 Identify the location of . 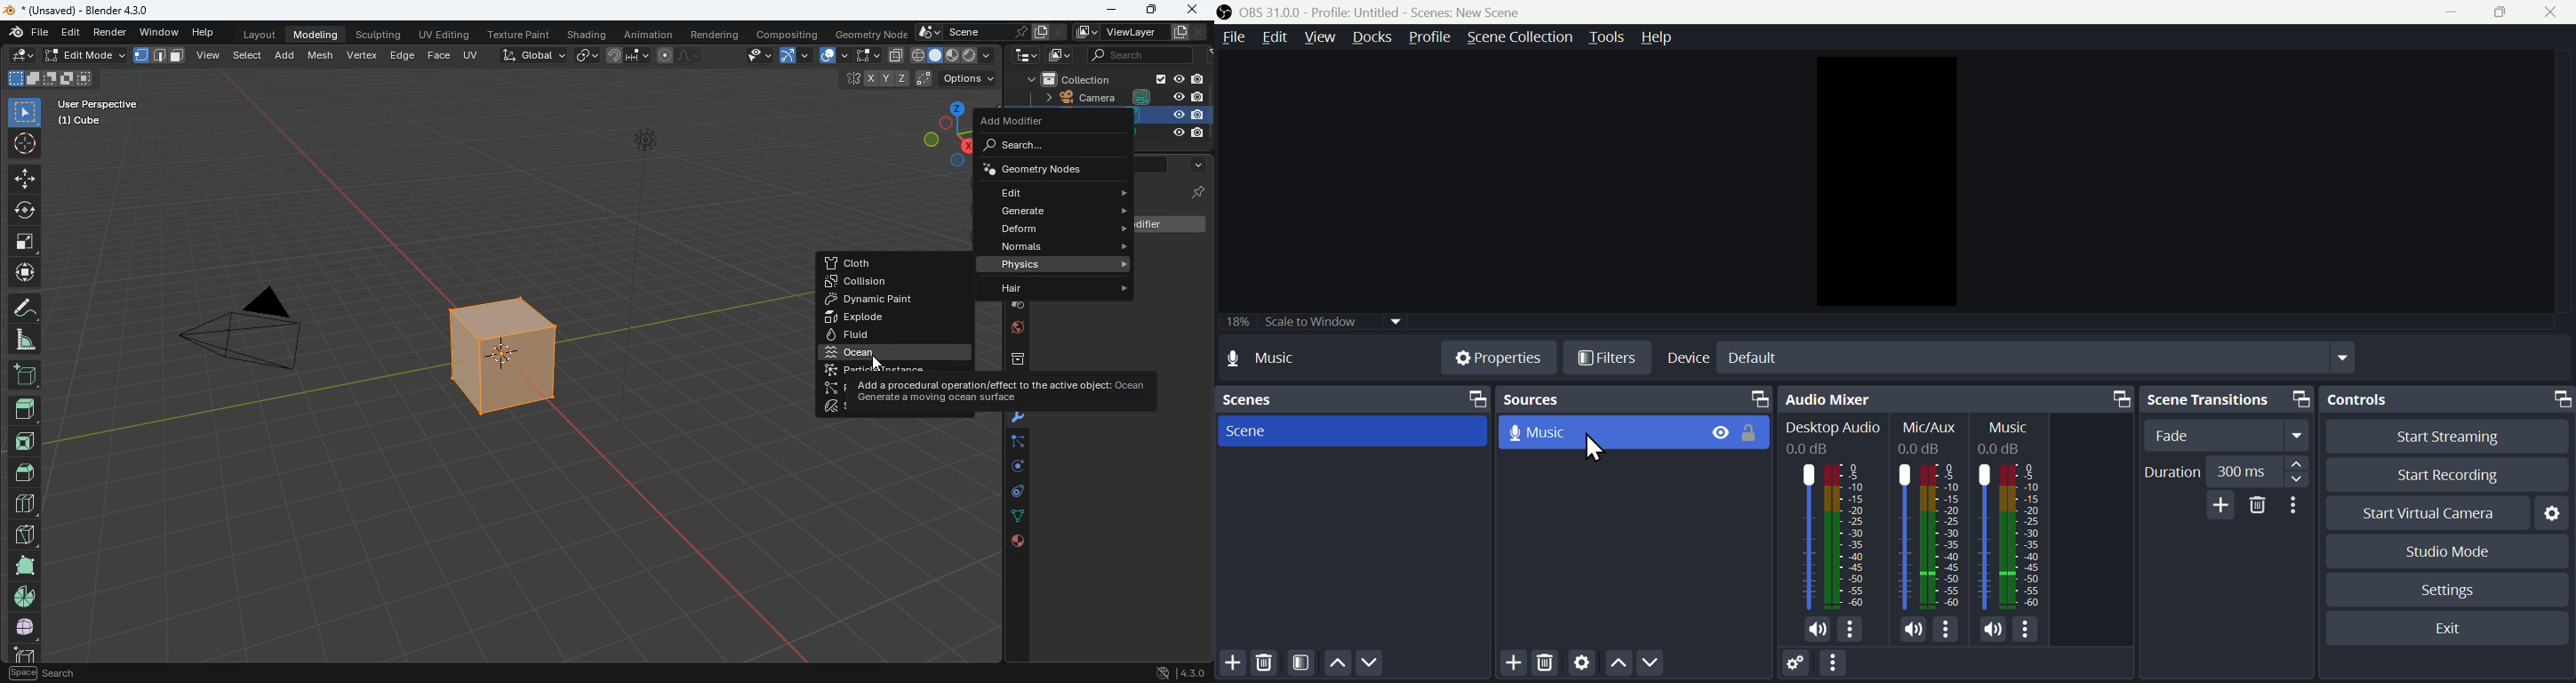
(1834, 427).